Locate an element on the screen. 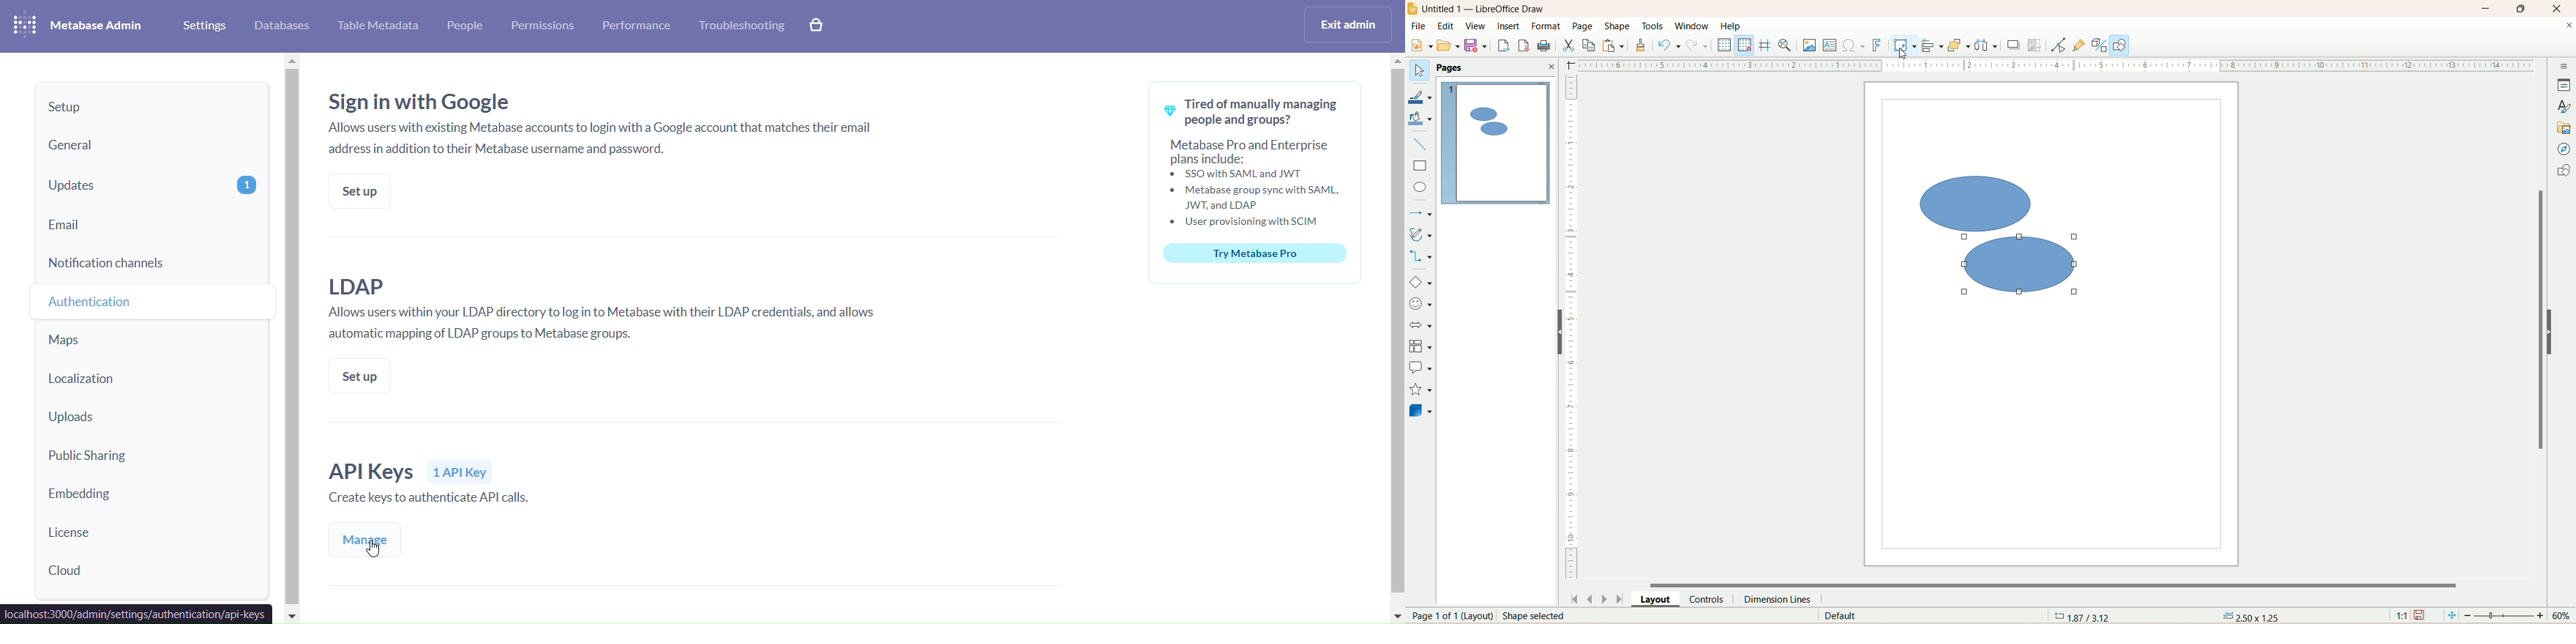 The image size is (2576, 644). try metabase pro is located at coordinates (1257, 182).